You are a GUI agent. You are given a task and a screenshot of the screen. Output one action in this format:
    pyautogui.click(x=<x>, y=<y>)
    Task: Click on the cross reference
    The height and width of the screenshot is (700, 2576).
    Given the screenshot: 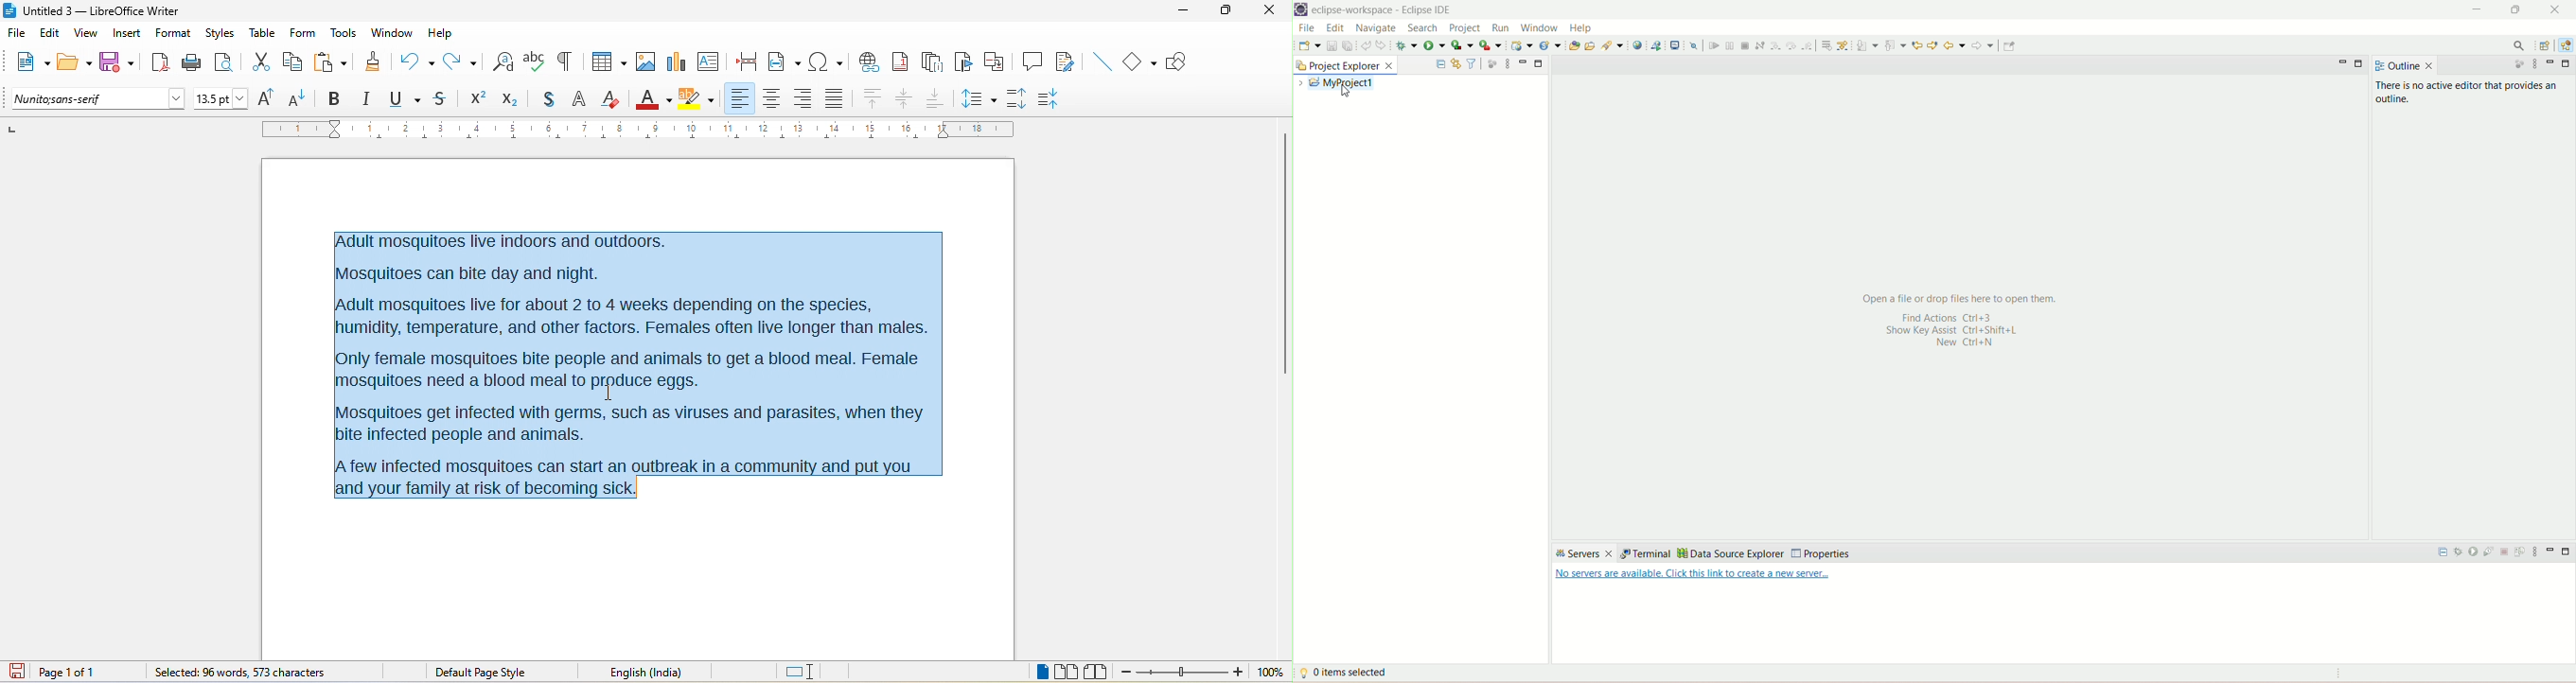 What is the action you would take?
    pyautogui.click(x=998, y=61)
    